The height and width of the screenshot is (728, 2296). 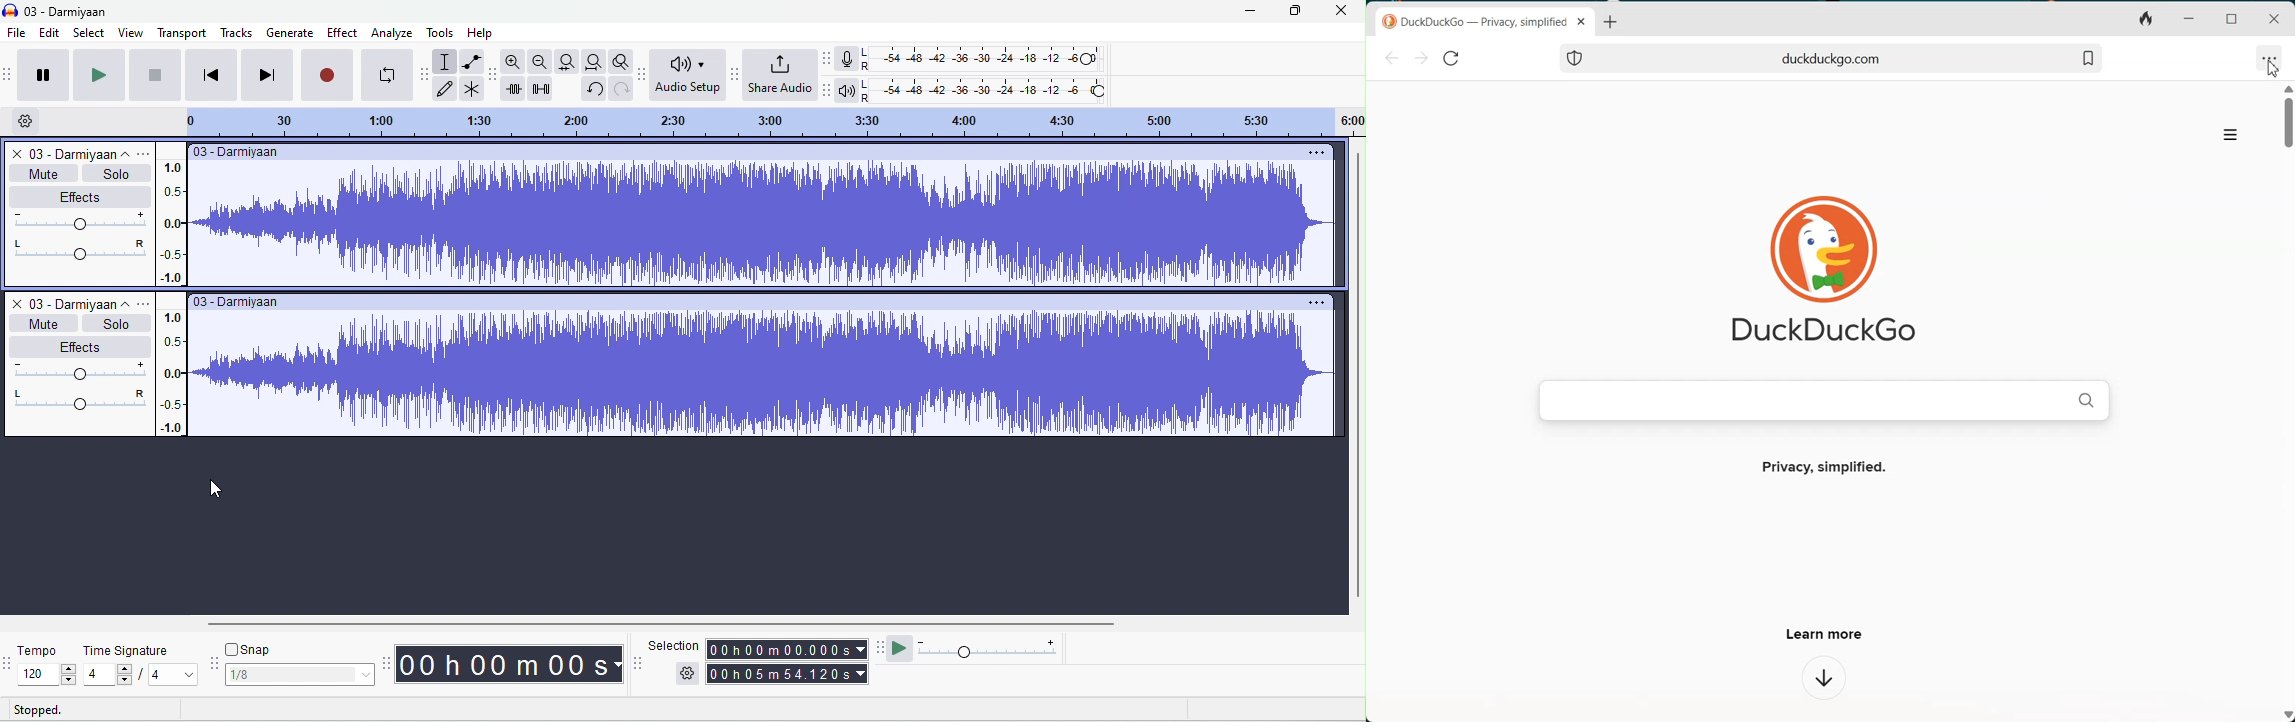 What do you see at coordinates (24, 121) in the screenshot?
I see `timeline options` at bounding box center [24, 121].